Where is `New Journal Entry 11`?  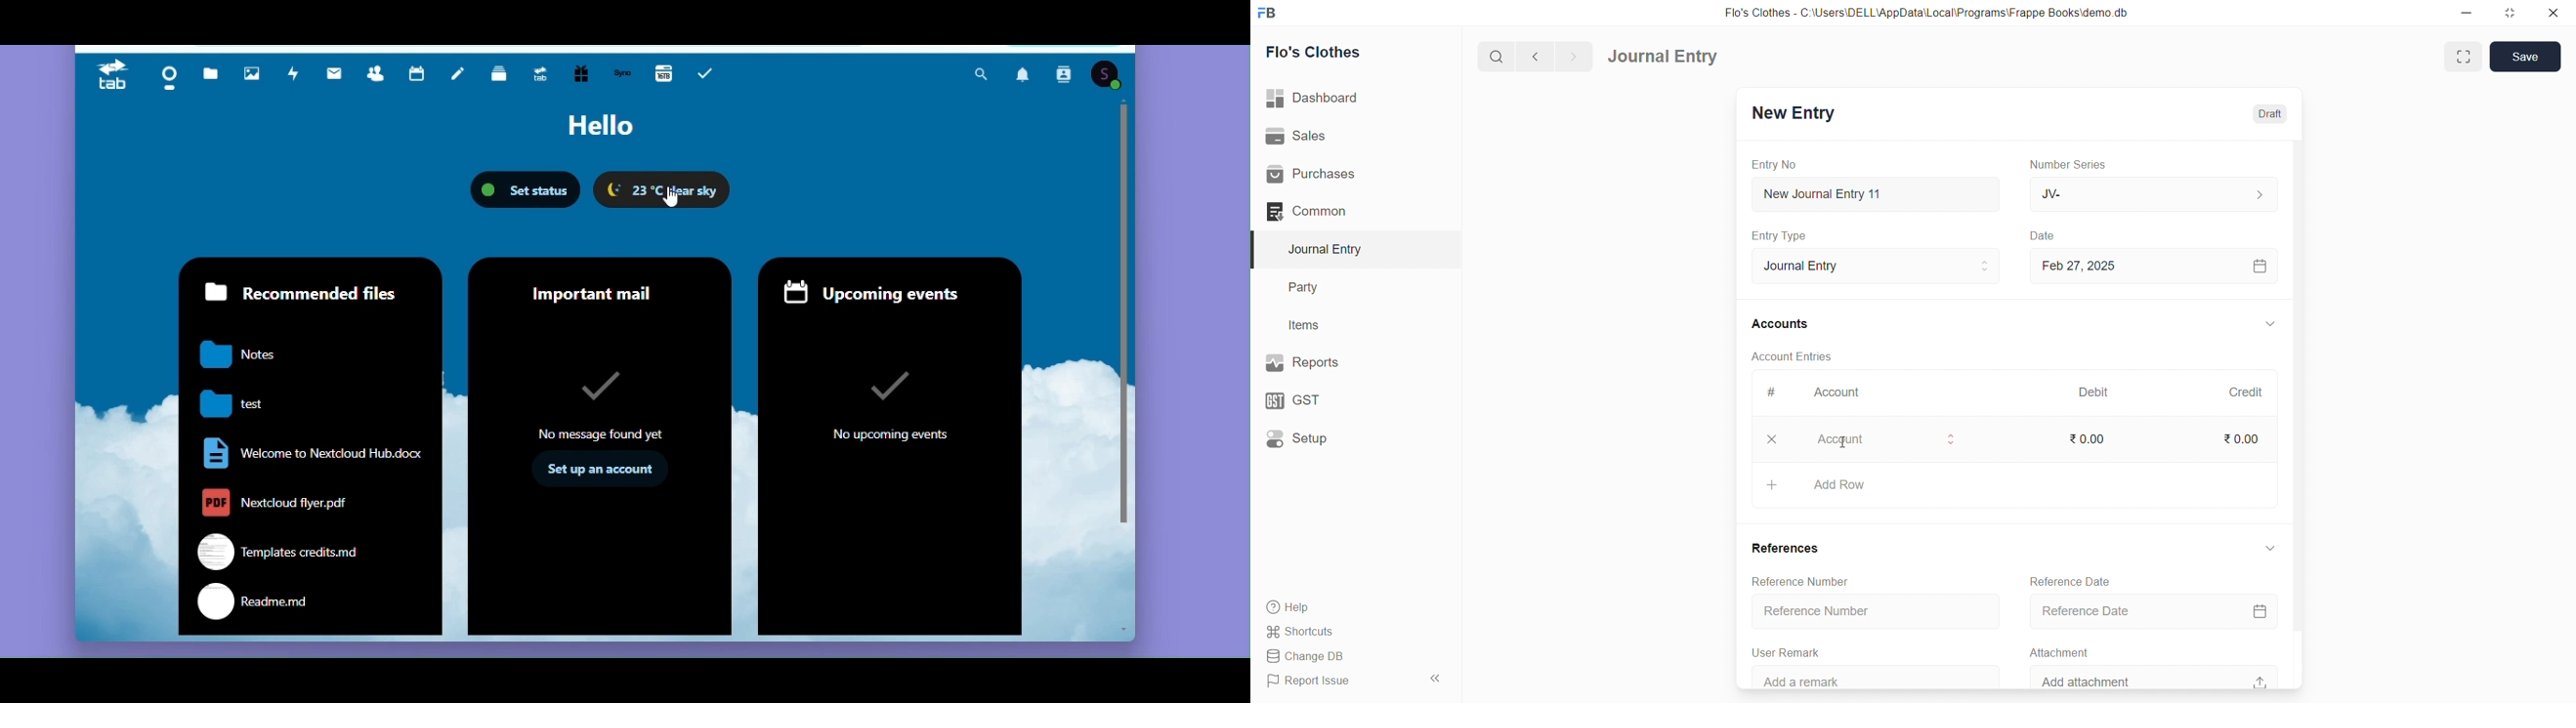
New Journal Entry 11 is located at coordinates (1876, 194).